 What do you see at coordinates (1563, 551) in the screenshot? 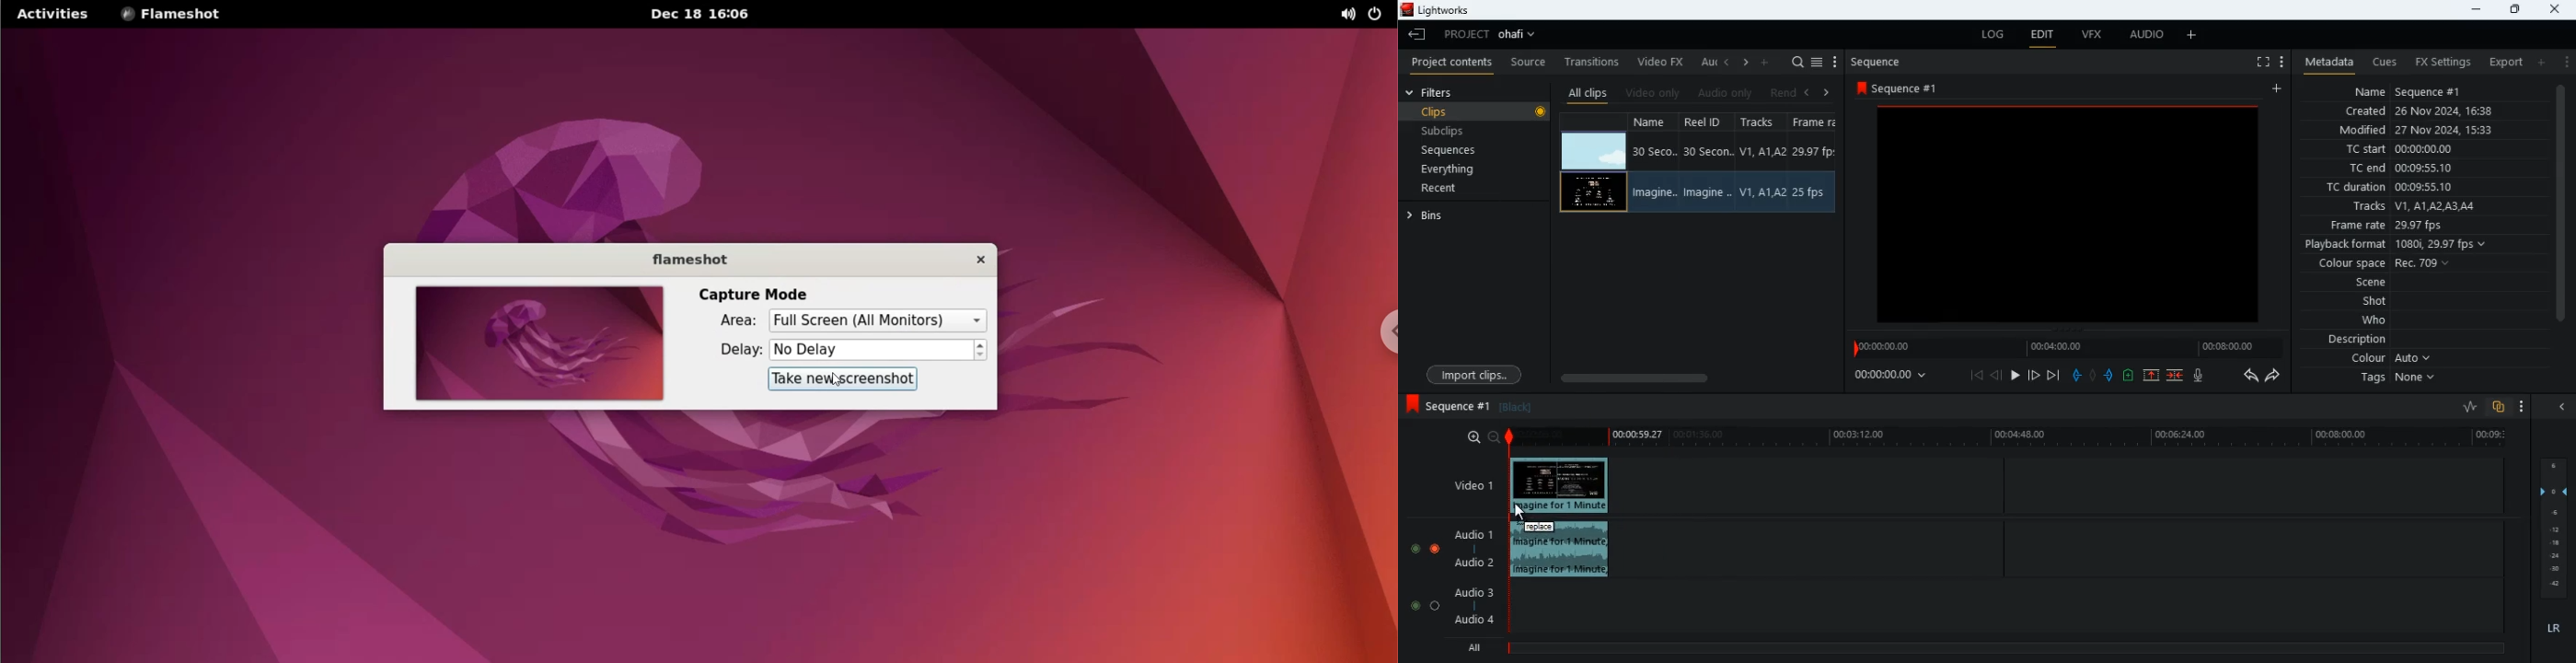
I see `` at bounding box center [1563, 551].